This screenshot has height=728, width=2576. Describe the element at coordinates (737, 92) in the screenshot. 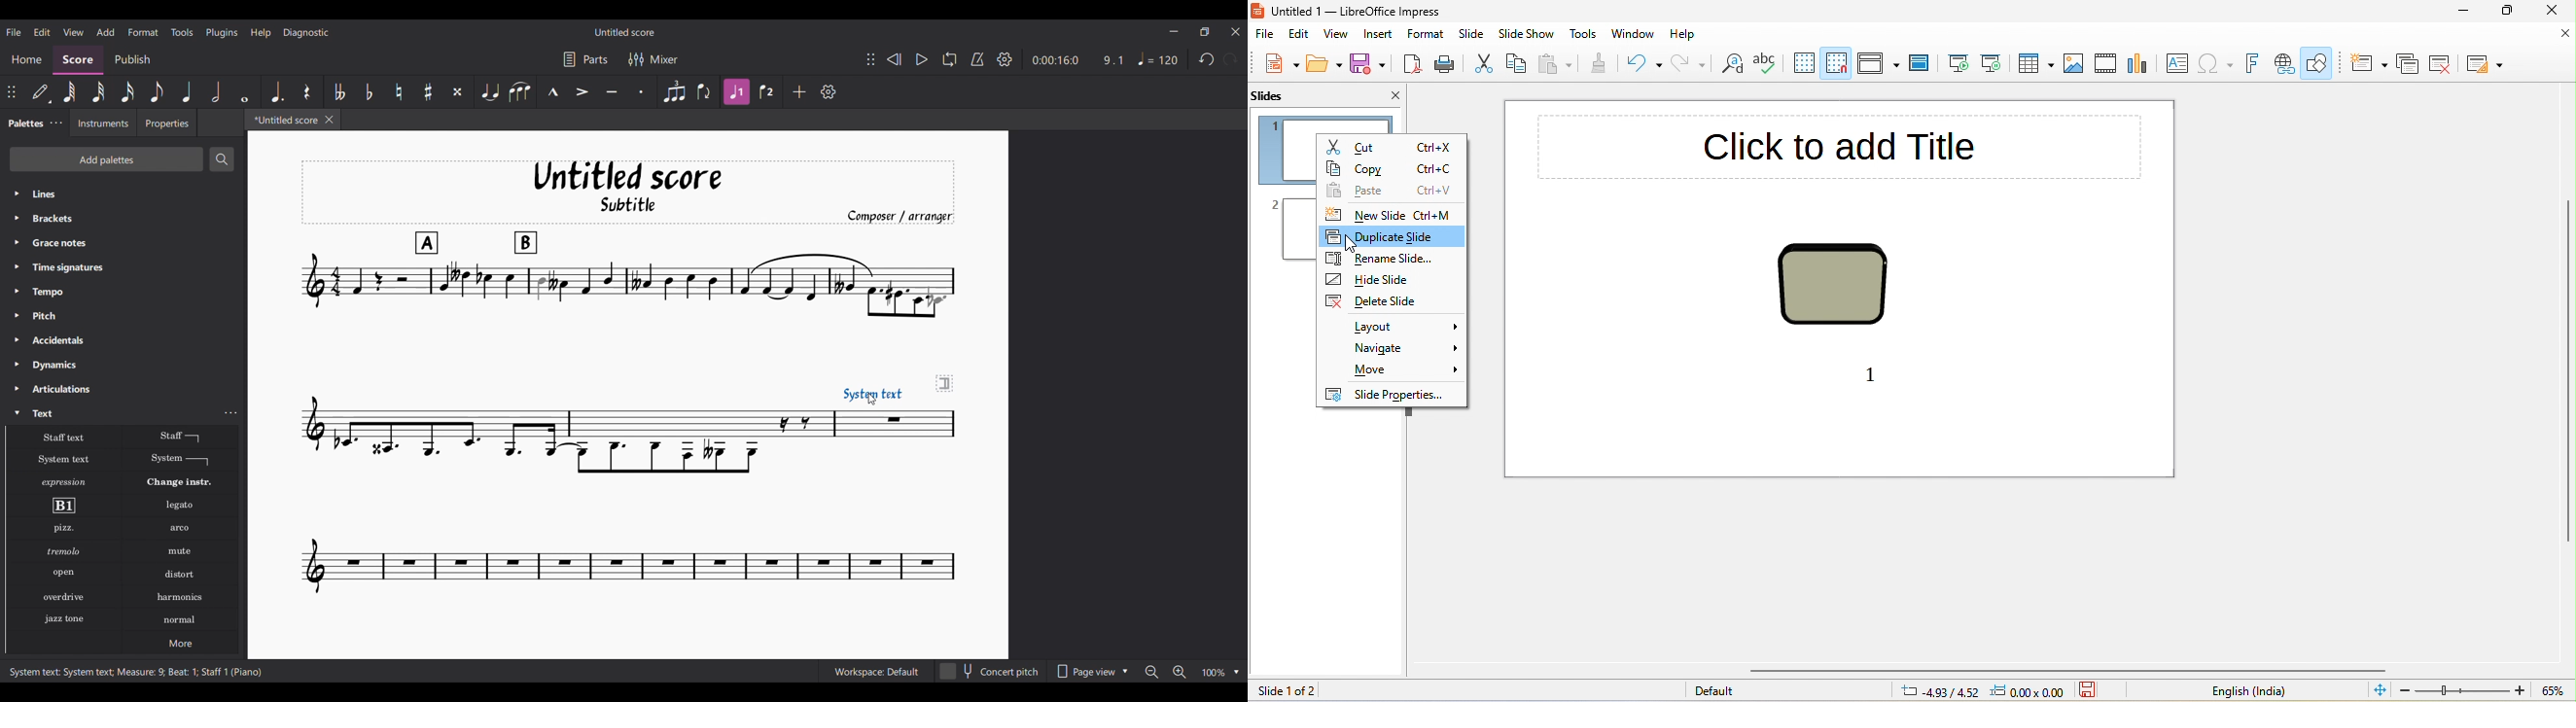

I see `Voice 1 highlighted after current selection` at that location.